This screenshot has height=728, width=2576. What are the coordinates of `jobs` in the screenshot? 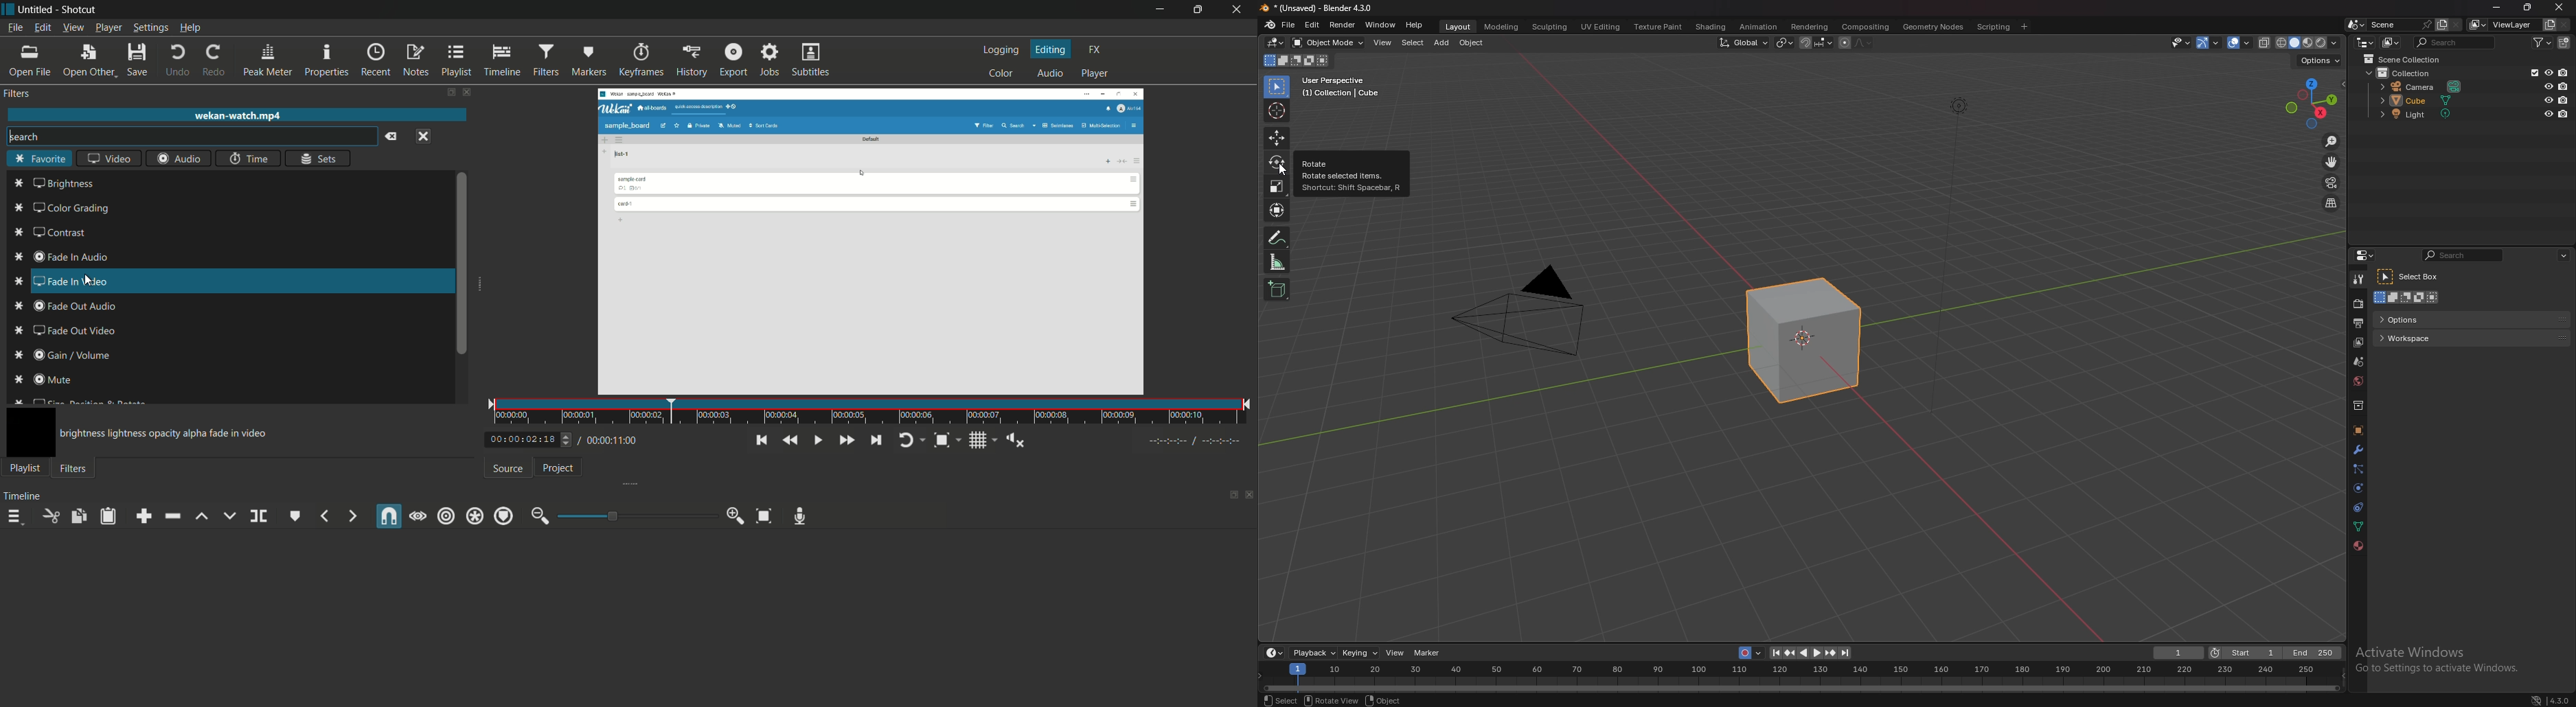 It's located at (769, 60).